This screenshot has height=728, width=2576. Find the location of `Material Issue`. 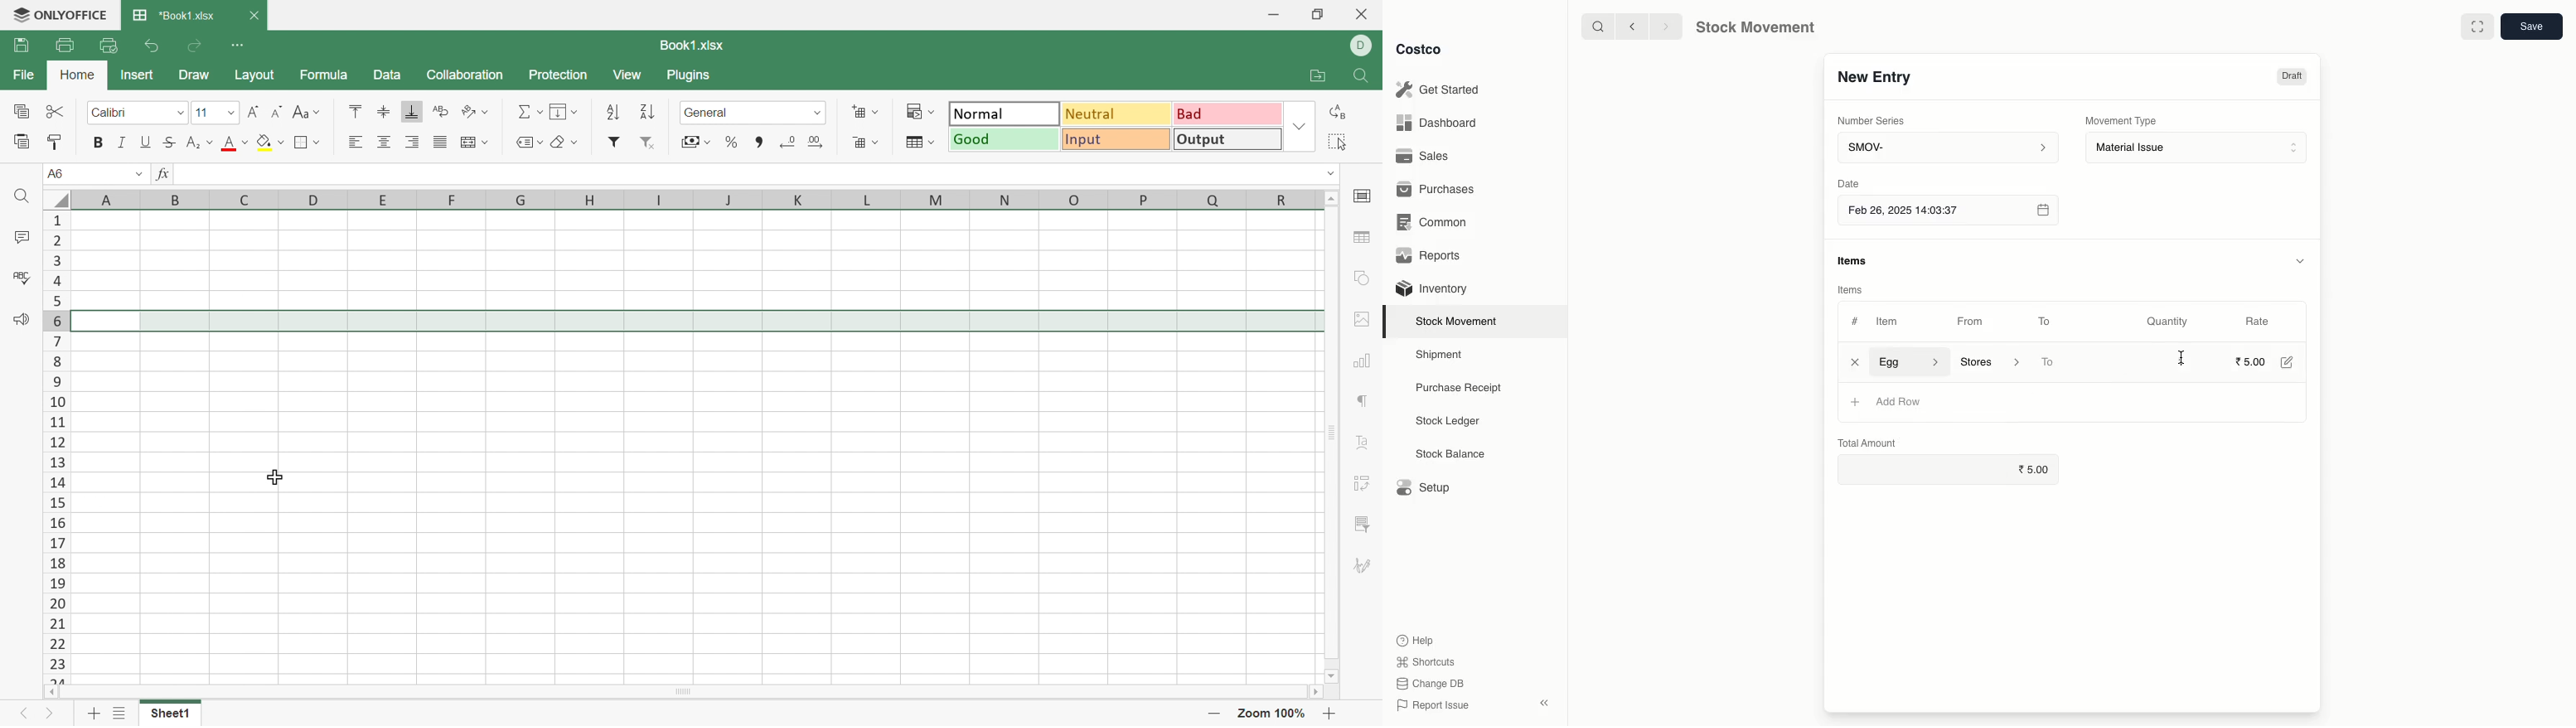

Material Issue is located at coordinates (2198, 148).